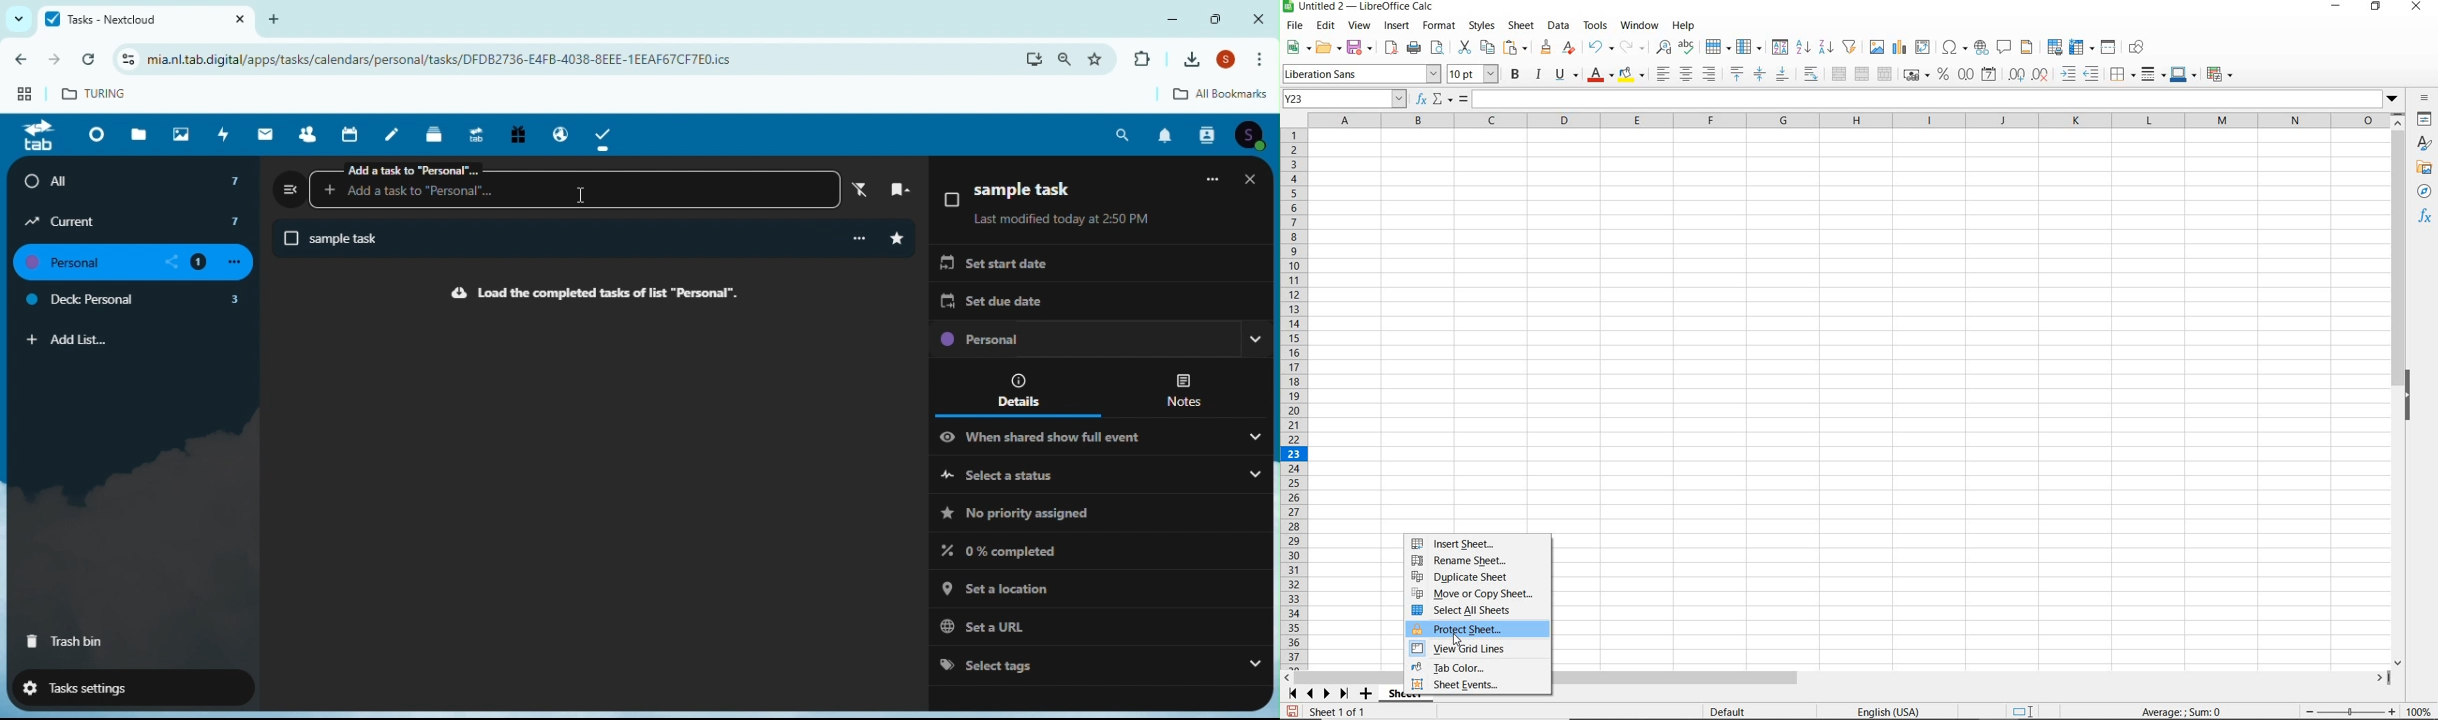  I want to click on CLEAR DIRECT FORMATTING, so click(1568, 47).